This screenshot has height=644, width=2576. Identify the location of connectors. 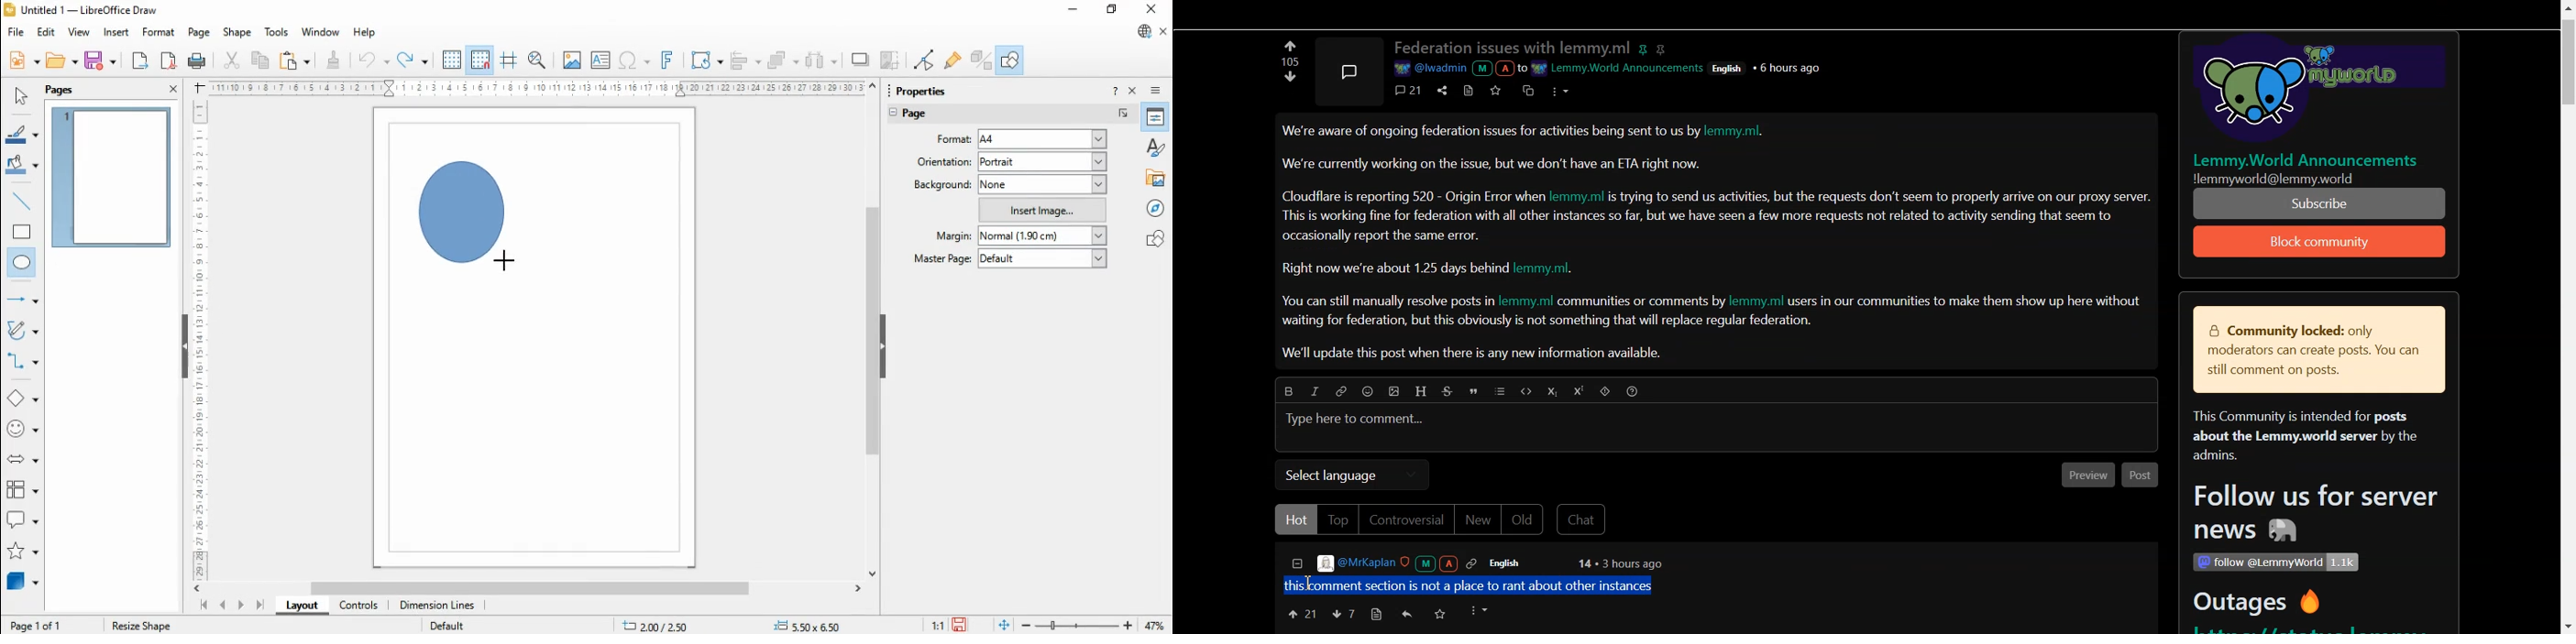
(23, 361).